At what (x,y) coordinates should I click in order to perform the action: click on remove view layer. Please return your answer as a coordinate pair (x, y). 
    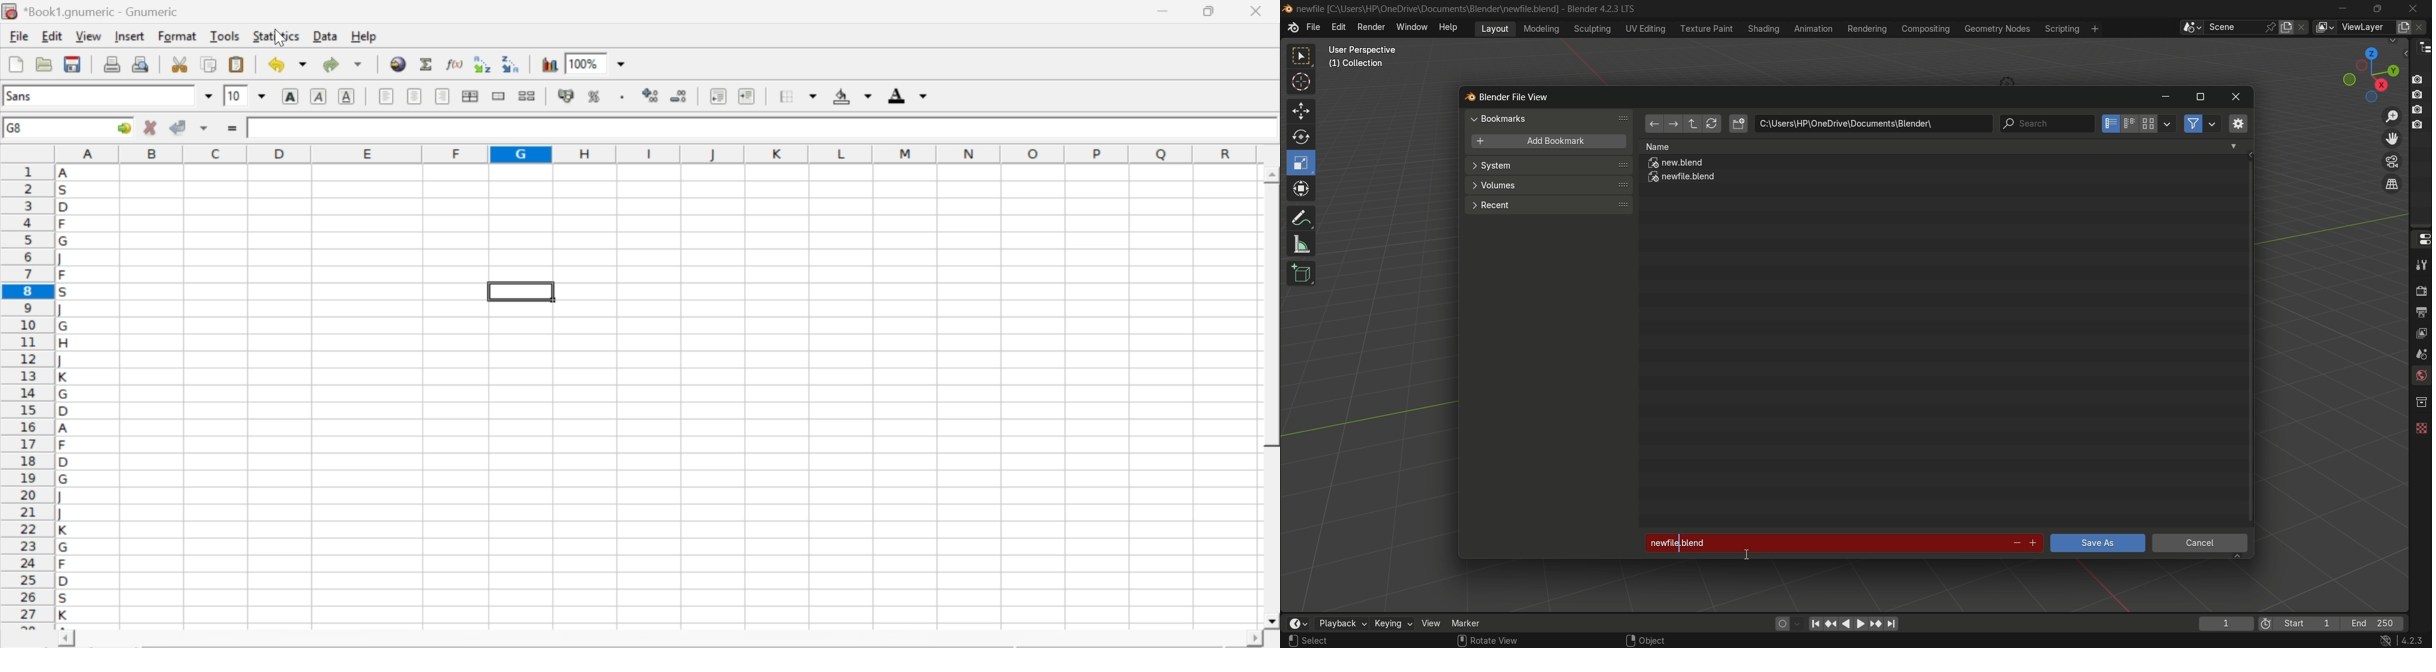
    Looking at the image, I should click on (2422, 26).